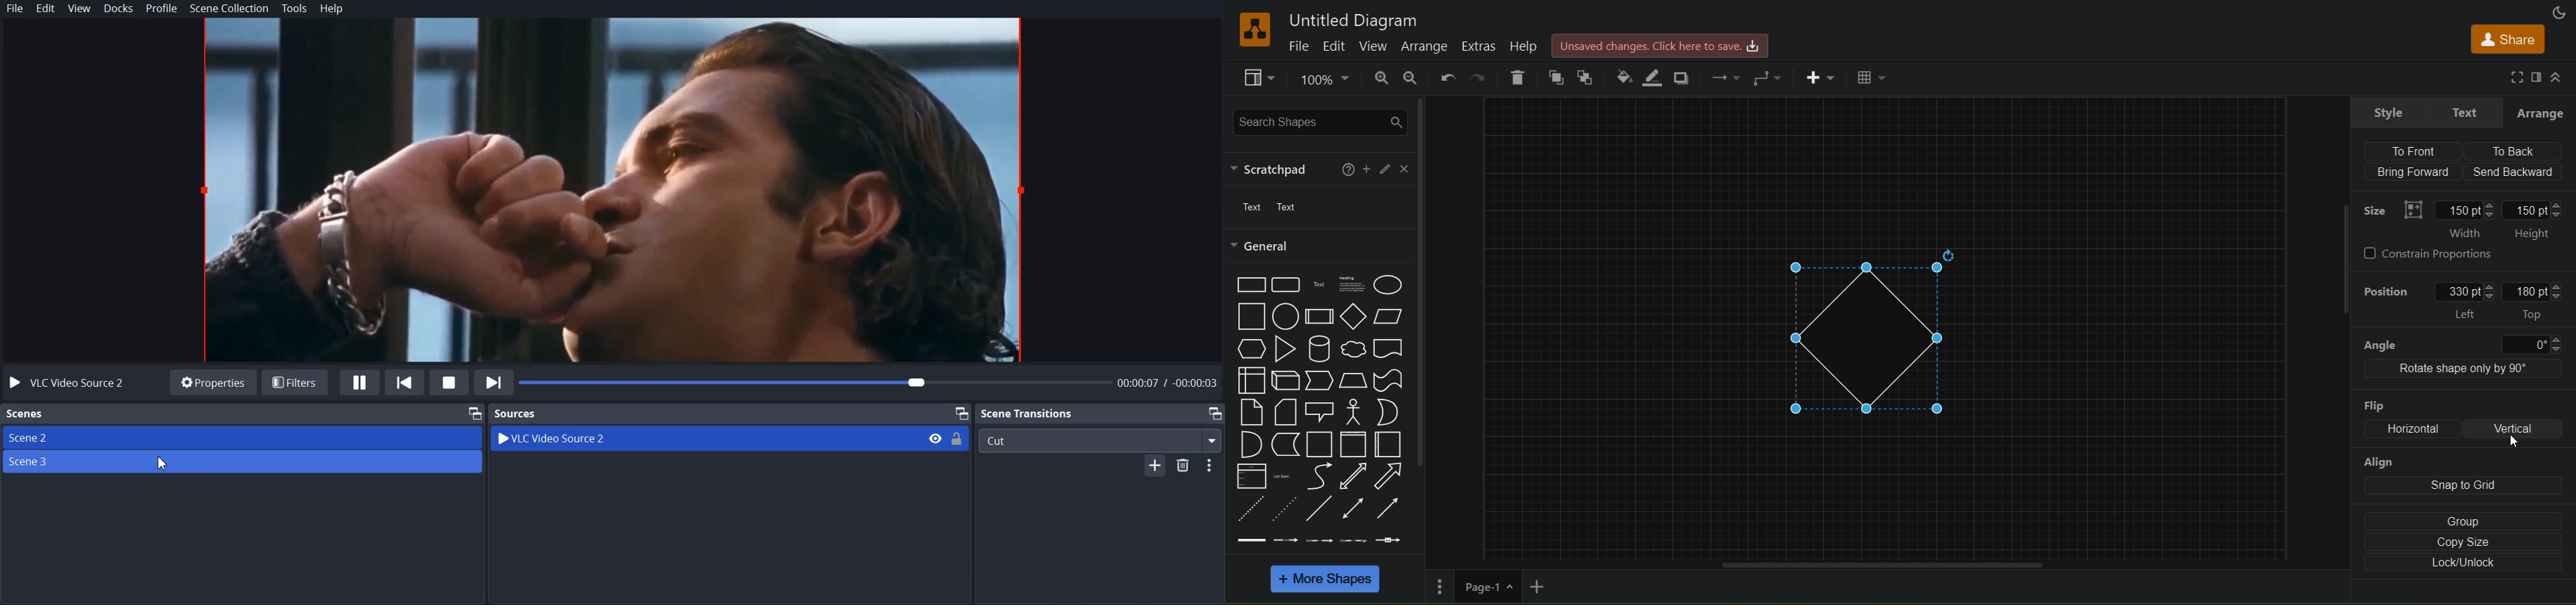 This screenshot has width=2576, height=616. What do you see at coordinates (71, 382) in the screenshot?
I see `VLC Video Source` at bounding box center [71, 382].